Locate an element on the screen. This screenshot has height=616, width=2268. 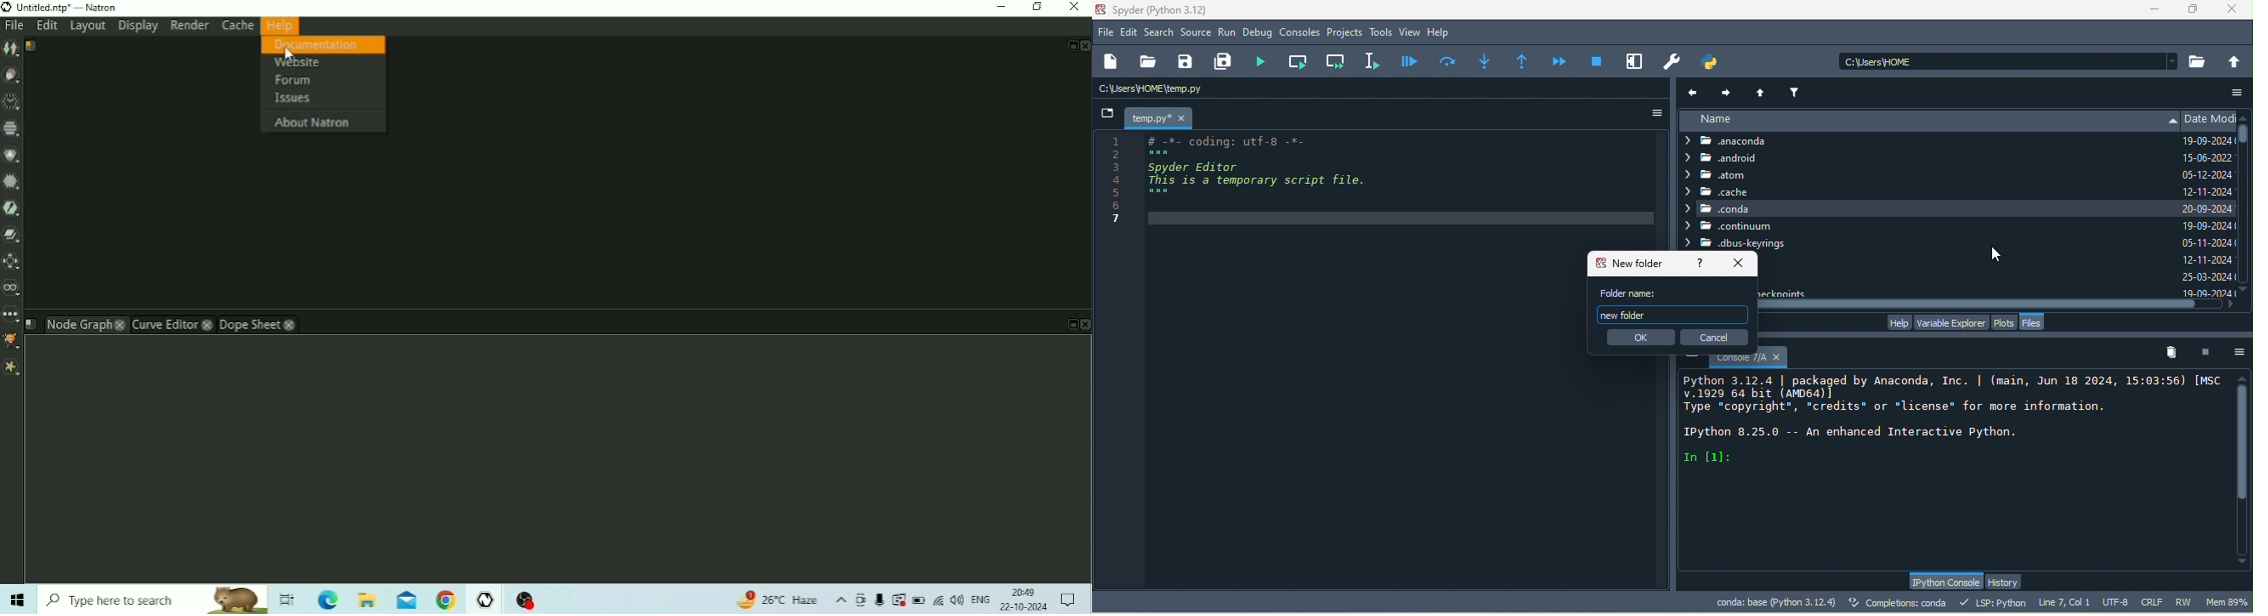
consoles is located at coordinates (1300, 33).